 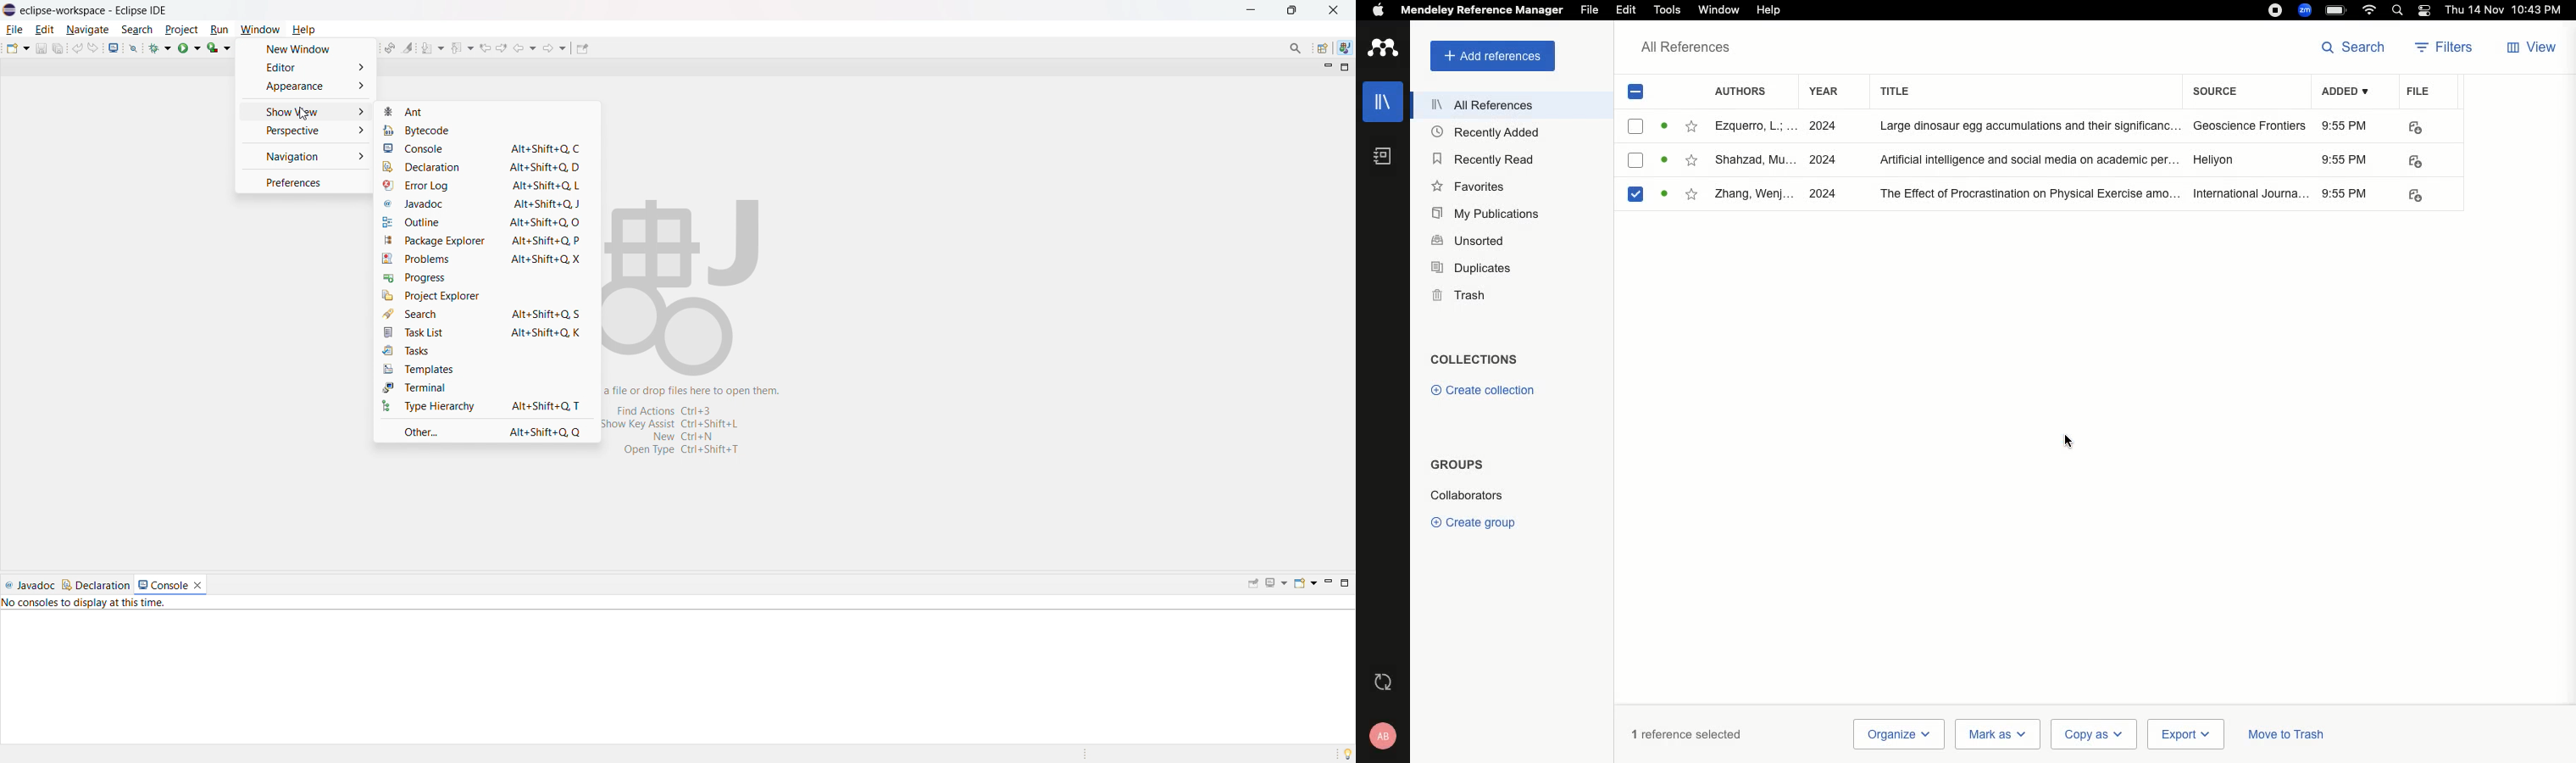 What do you see at coordinates (434, 47) in the screenshot?
I see `next annotation` at bounding box center [434, 47].